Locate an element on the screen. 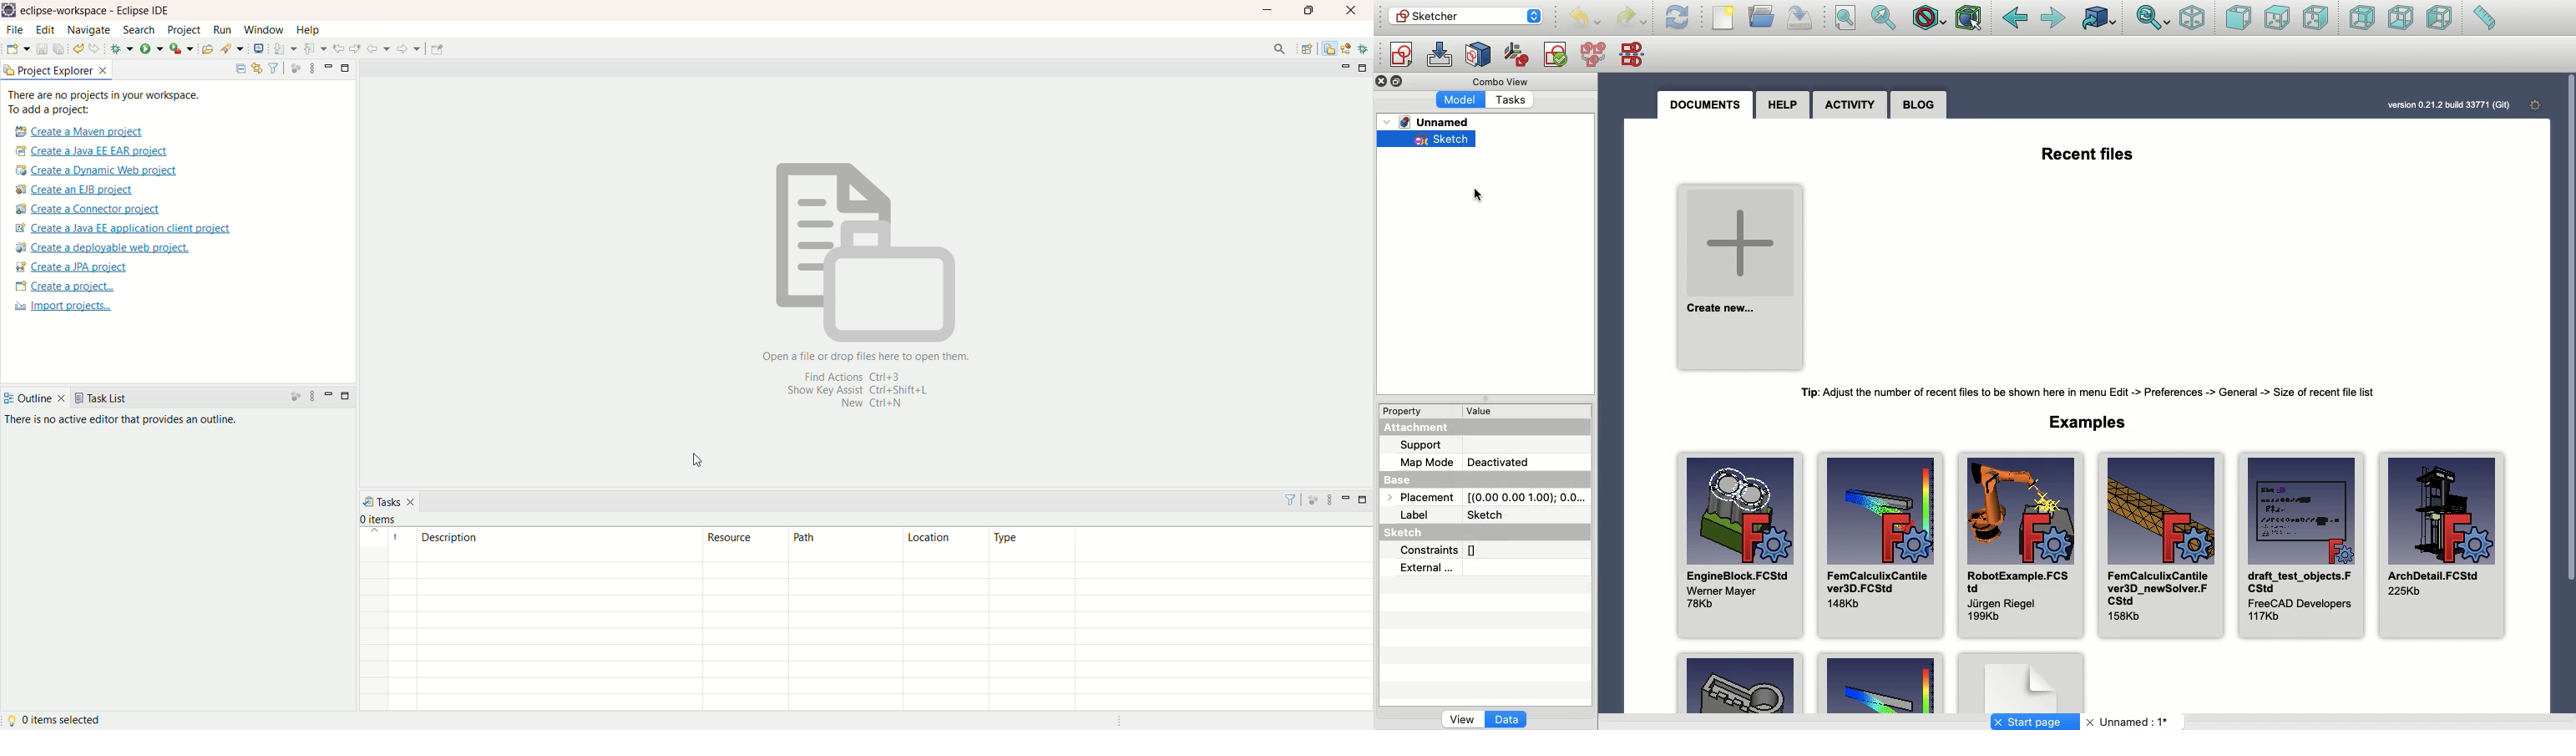  Mirror sketch is located at coordinates (1636, 53).